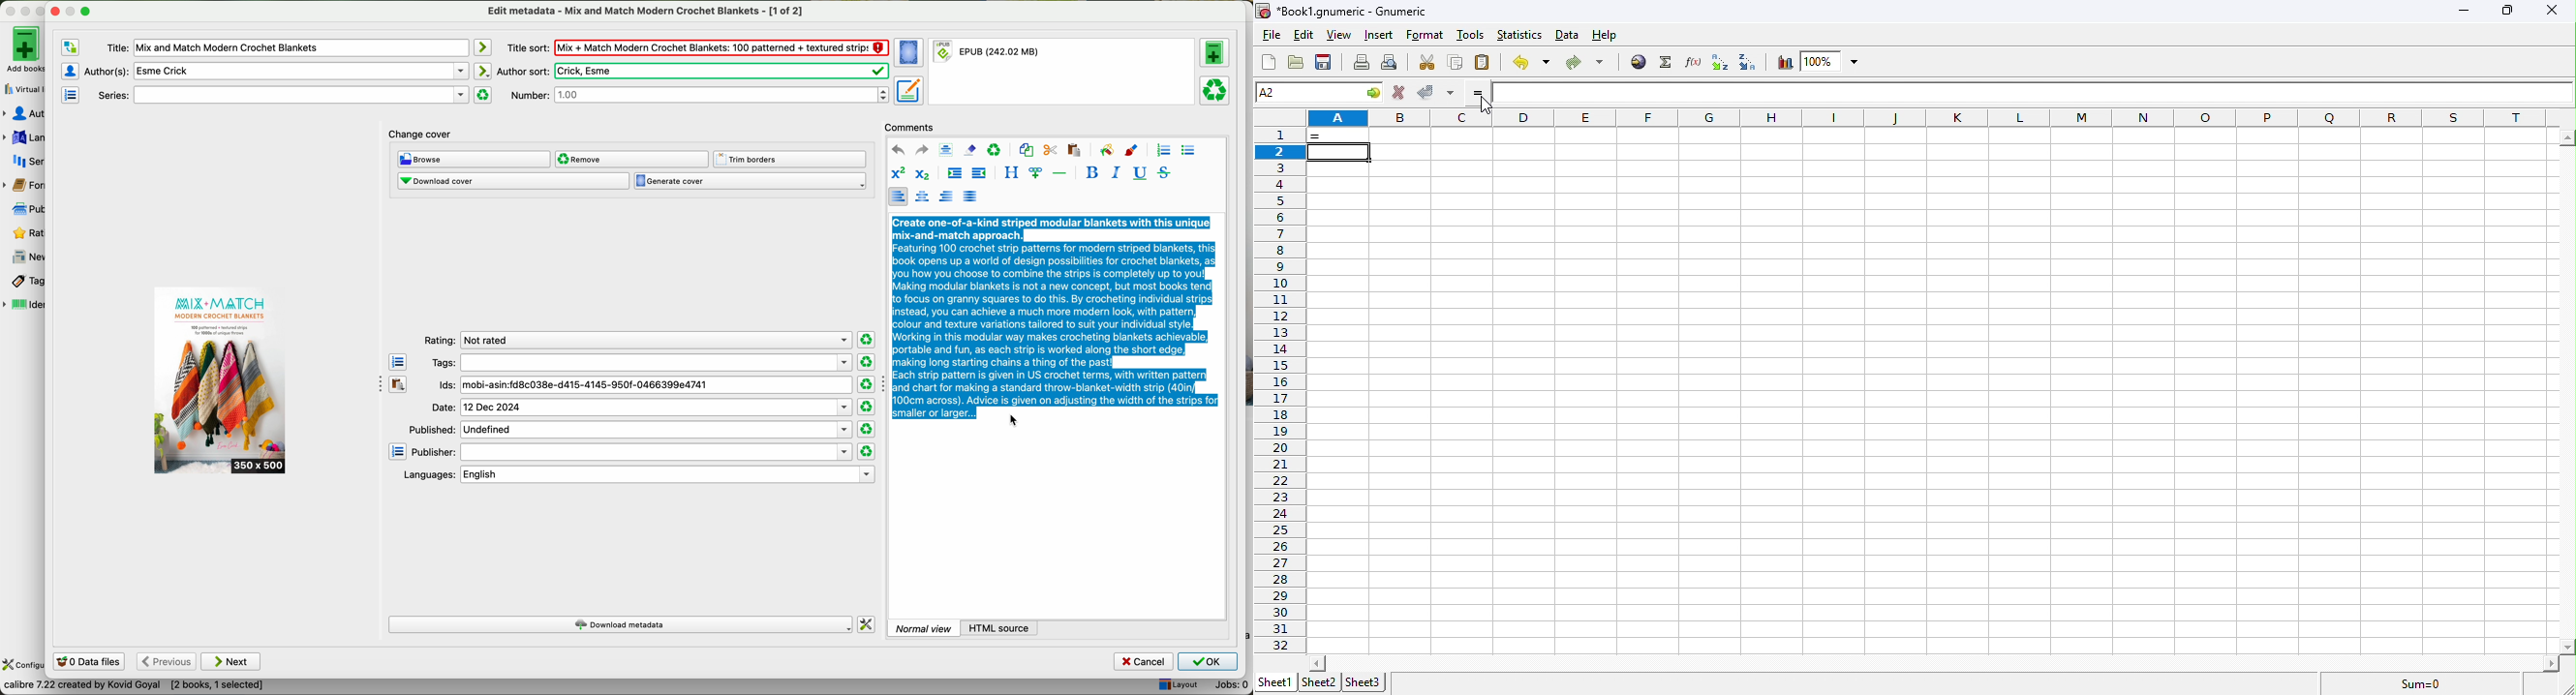 The height and width of the screenshot is (700, 2576). I want to click on strikeout, so click(1163, 172).